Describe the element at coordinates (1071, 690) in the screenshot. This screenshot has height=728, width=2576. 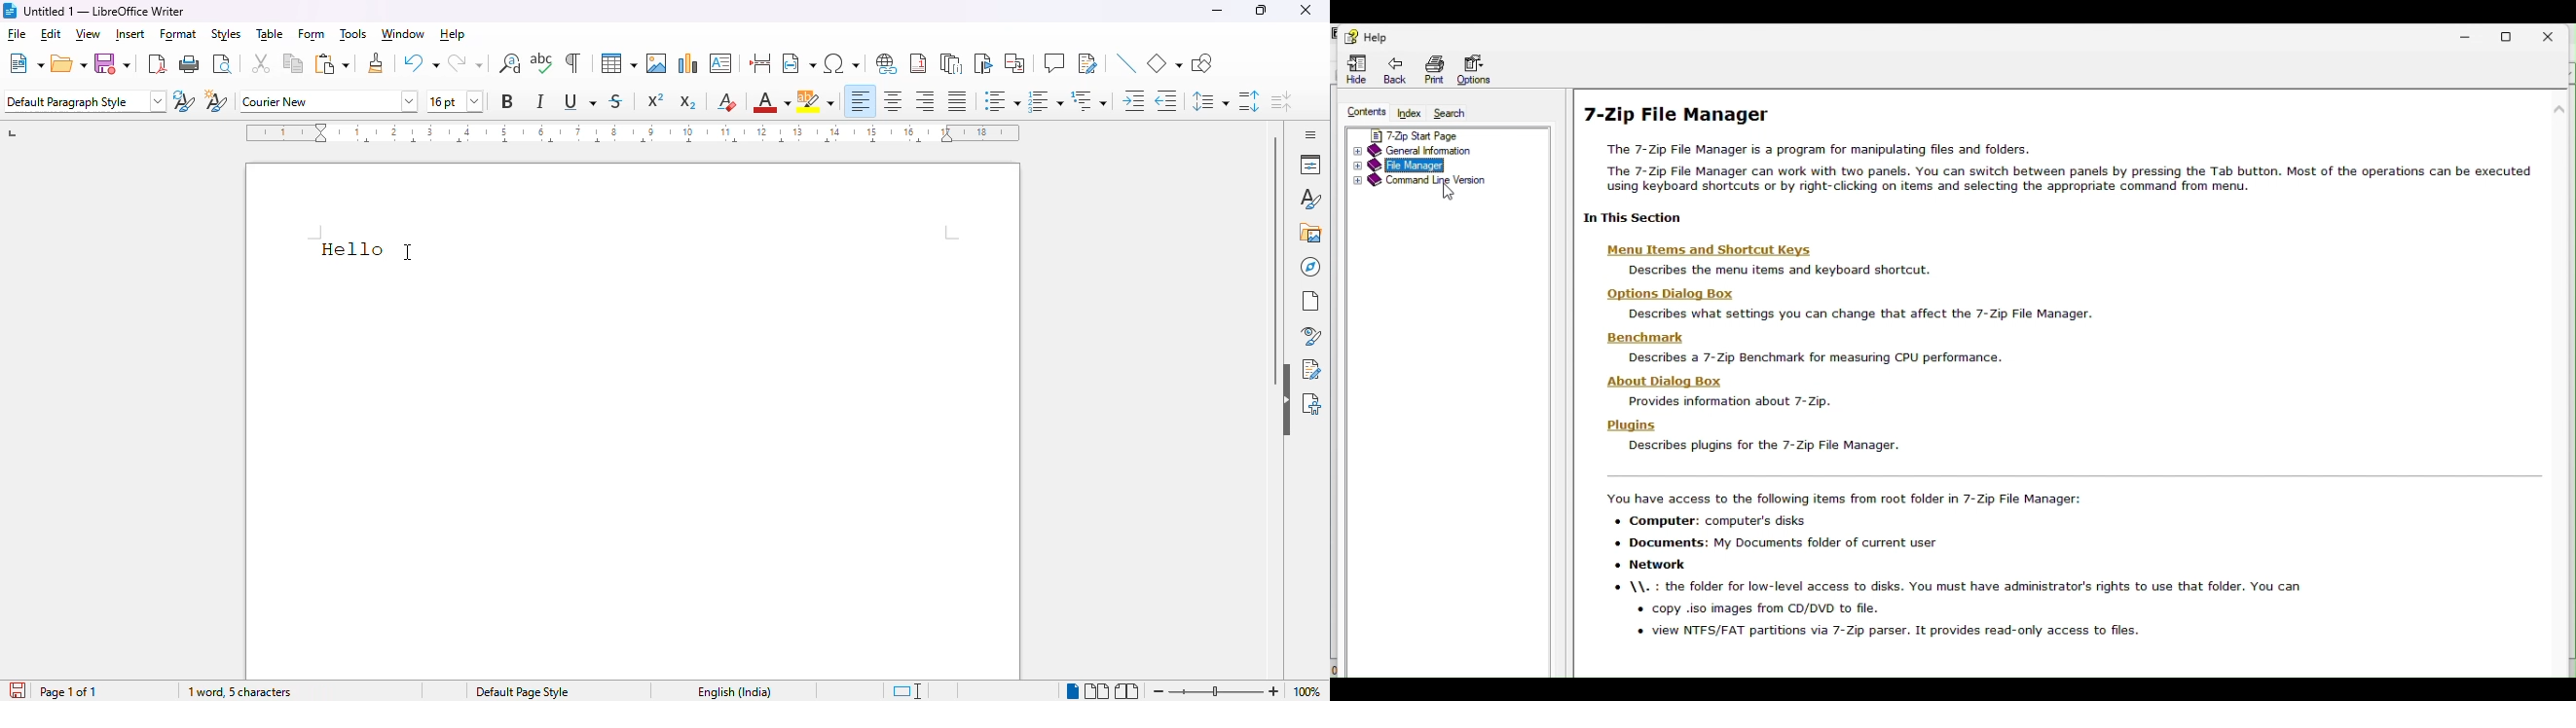
I see `single-page view` at that location.